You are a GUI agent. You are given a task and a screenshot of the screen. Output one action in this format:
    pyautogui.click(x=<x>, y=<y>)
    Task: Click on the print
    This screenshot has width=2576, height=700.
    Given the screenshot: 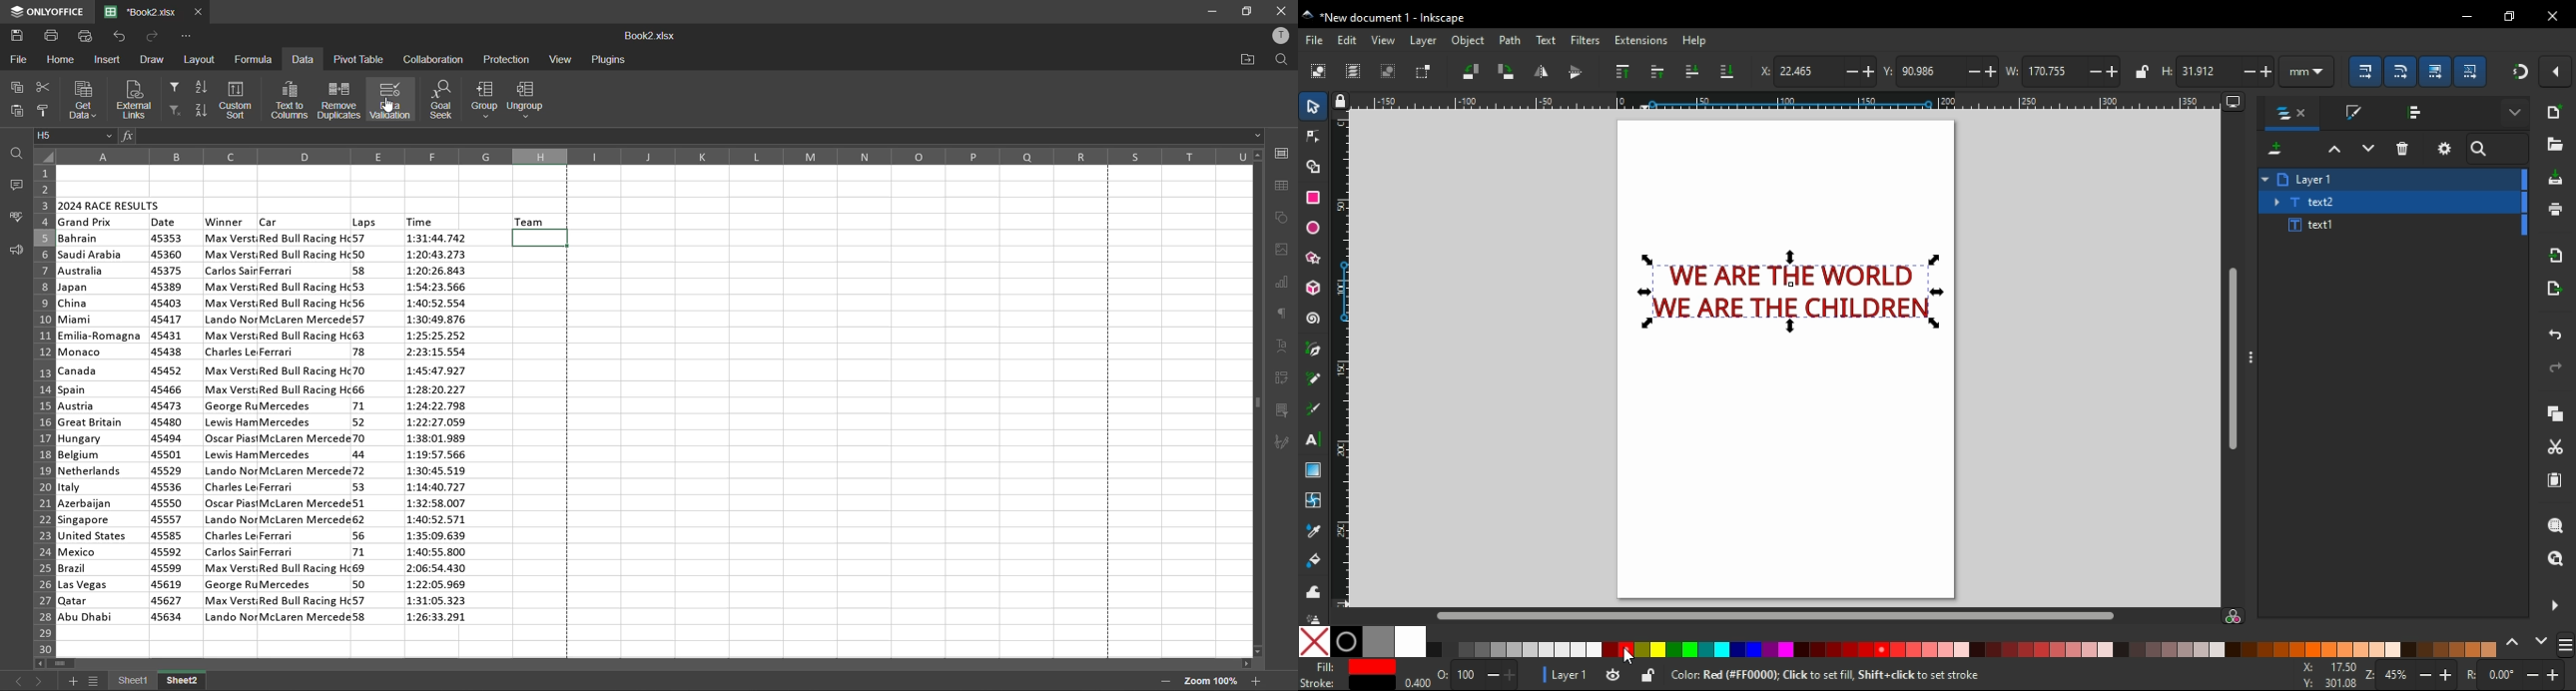 What is the action you would take?
    pyautogui.click(x=2555, y=211)
    